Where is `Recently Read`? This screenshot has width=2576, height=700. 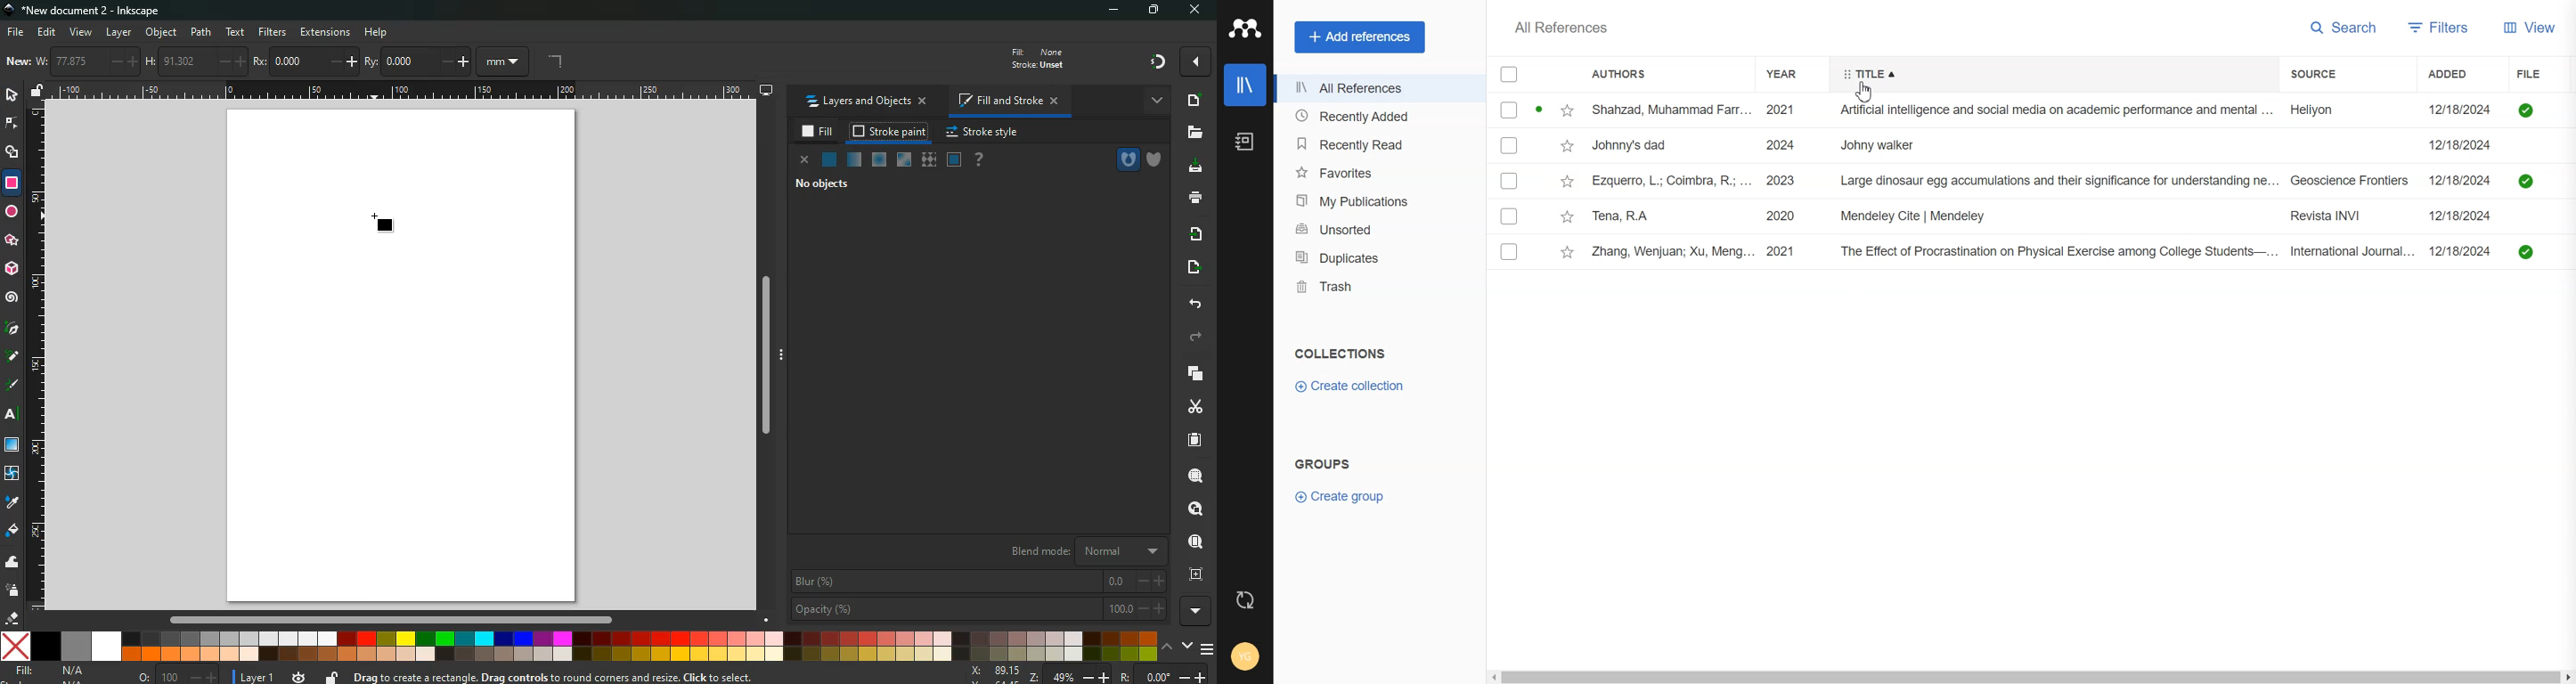 Recently Read is located at coordinates (1379, 144).